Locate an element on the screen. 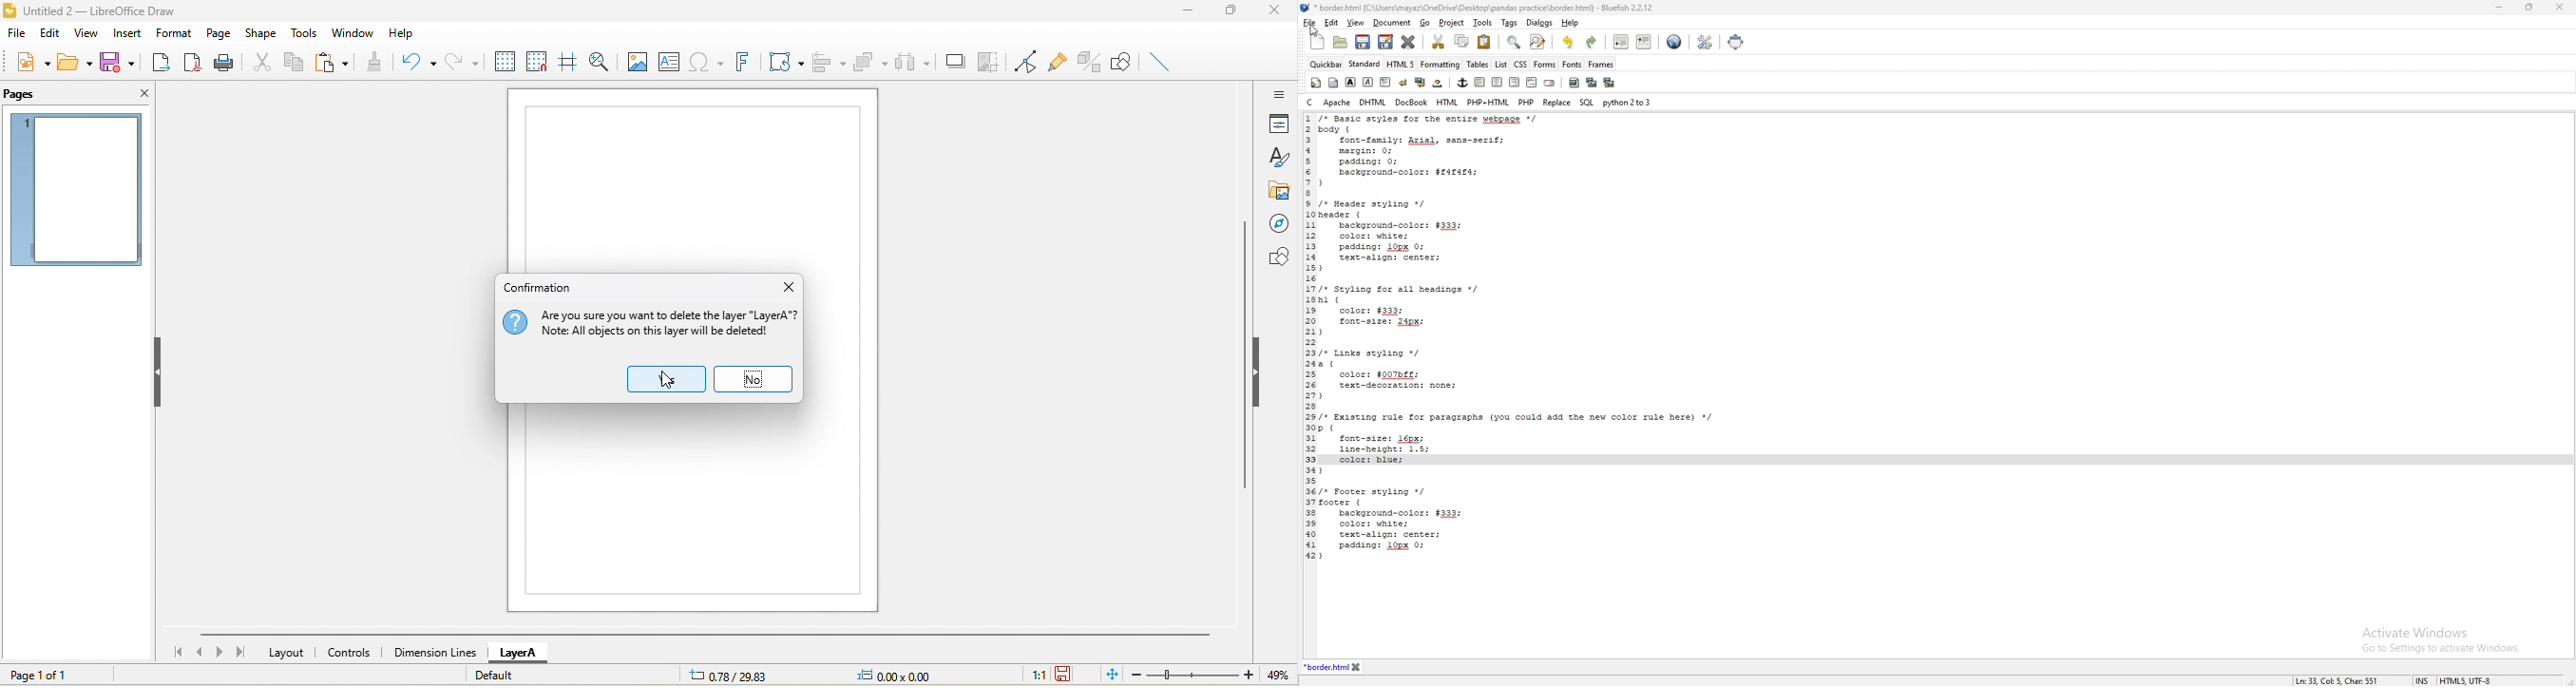 This screenshot has height=700, width=2576. no is located at coordinates (753, 378).